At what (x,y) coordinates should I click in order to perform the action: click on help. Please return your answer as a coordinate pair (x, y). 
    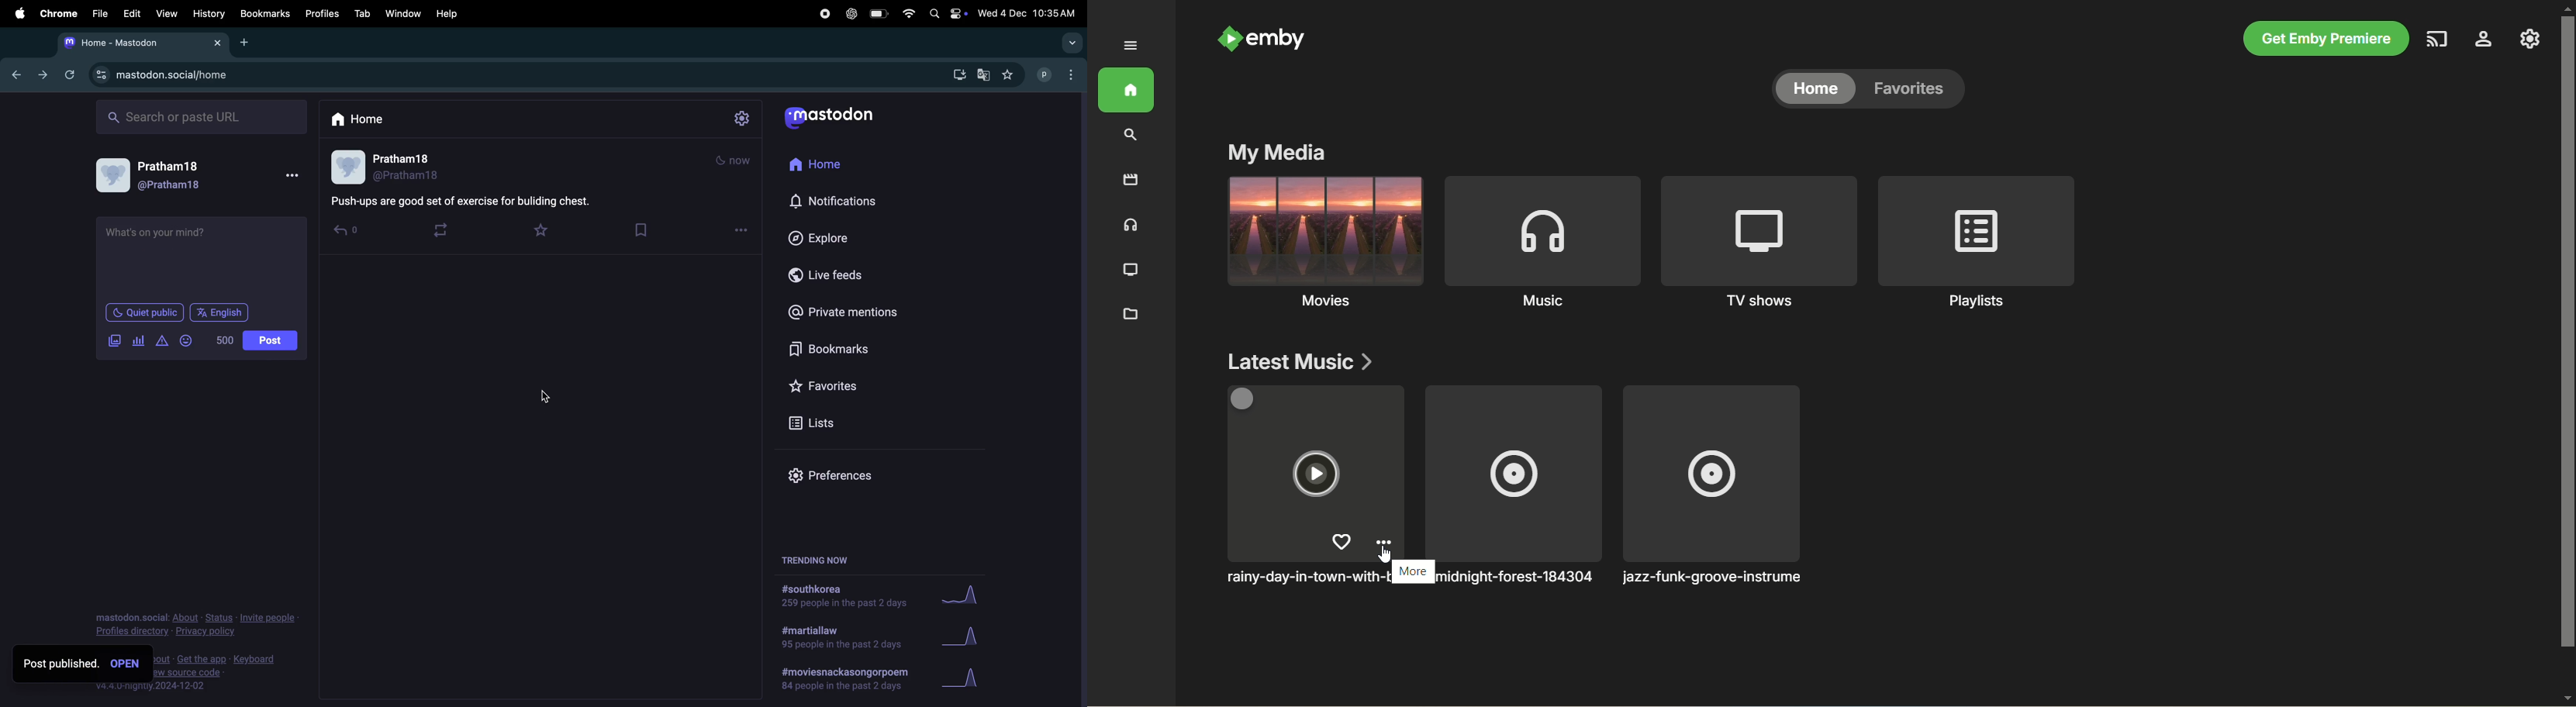
    Looking at the image, I should click on (455, 11).